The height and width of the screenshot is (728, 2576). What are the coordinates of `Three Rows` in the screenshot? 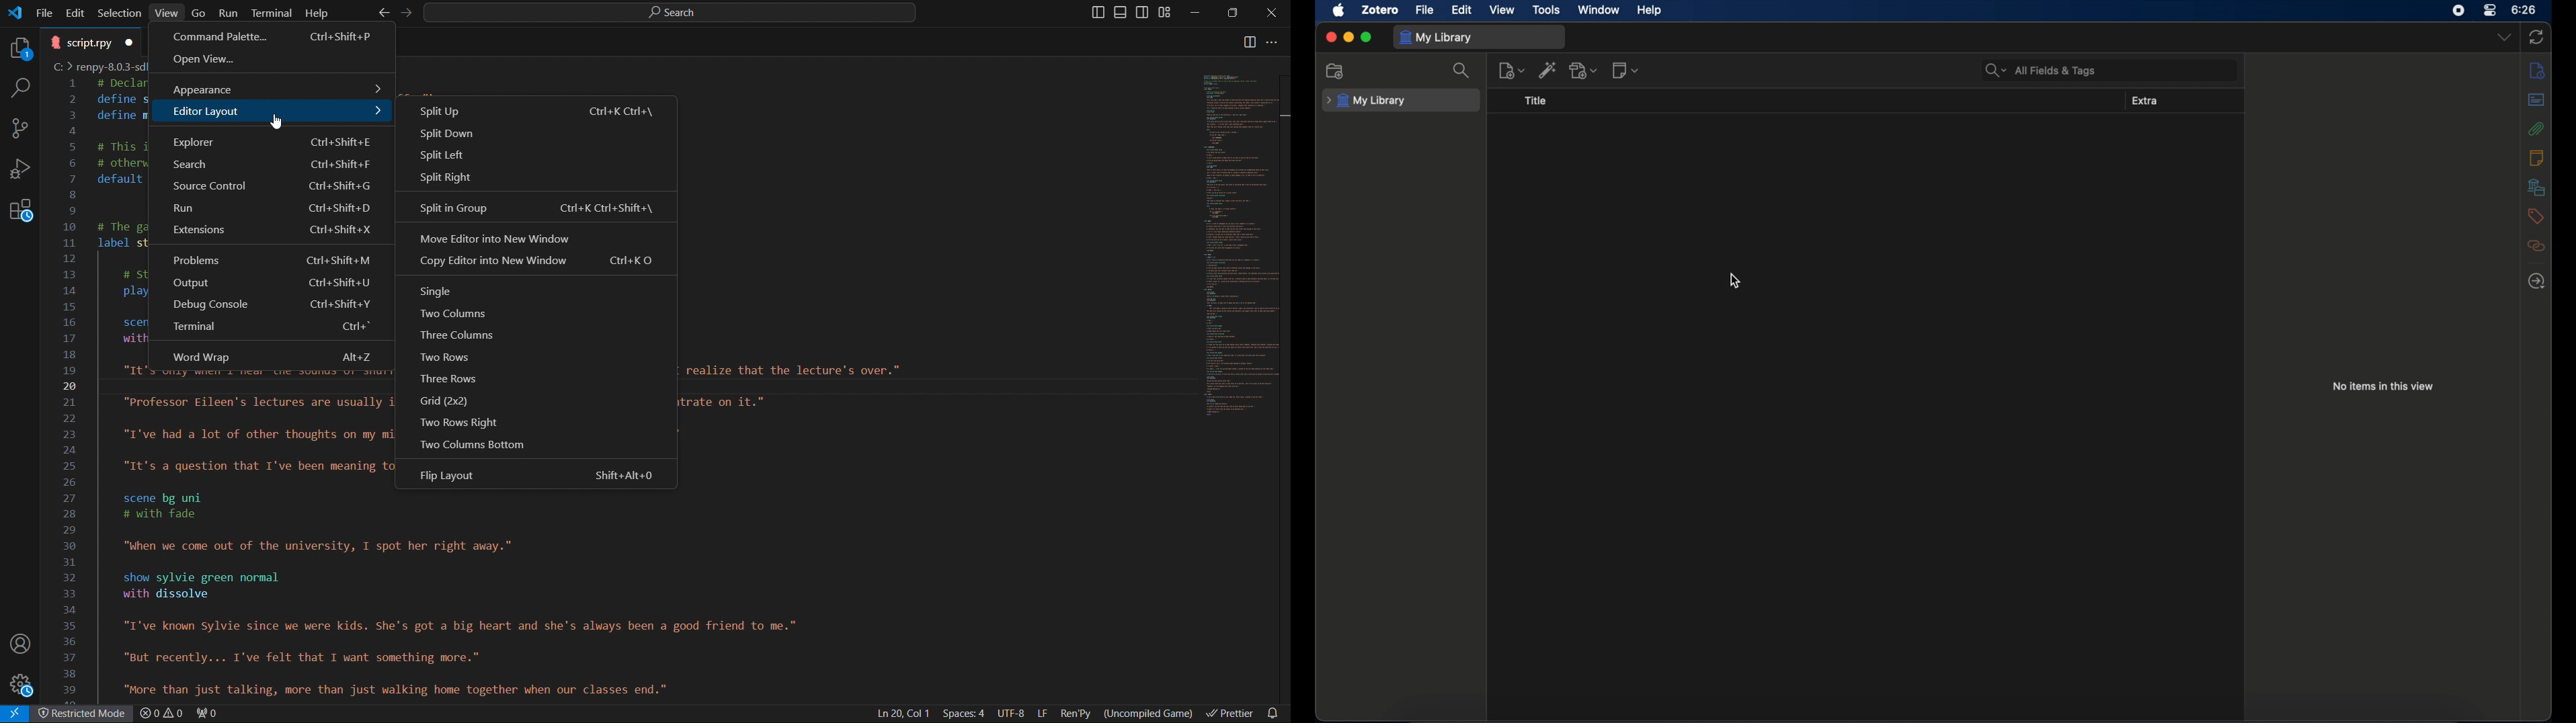 It's located at (458, 379).